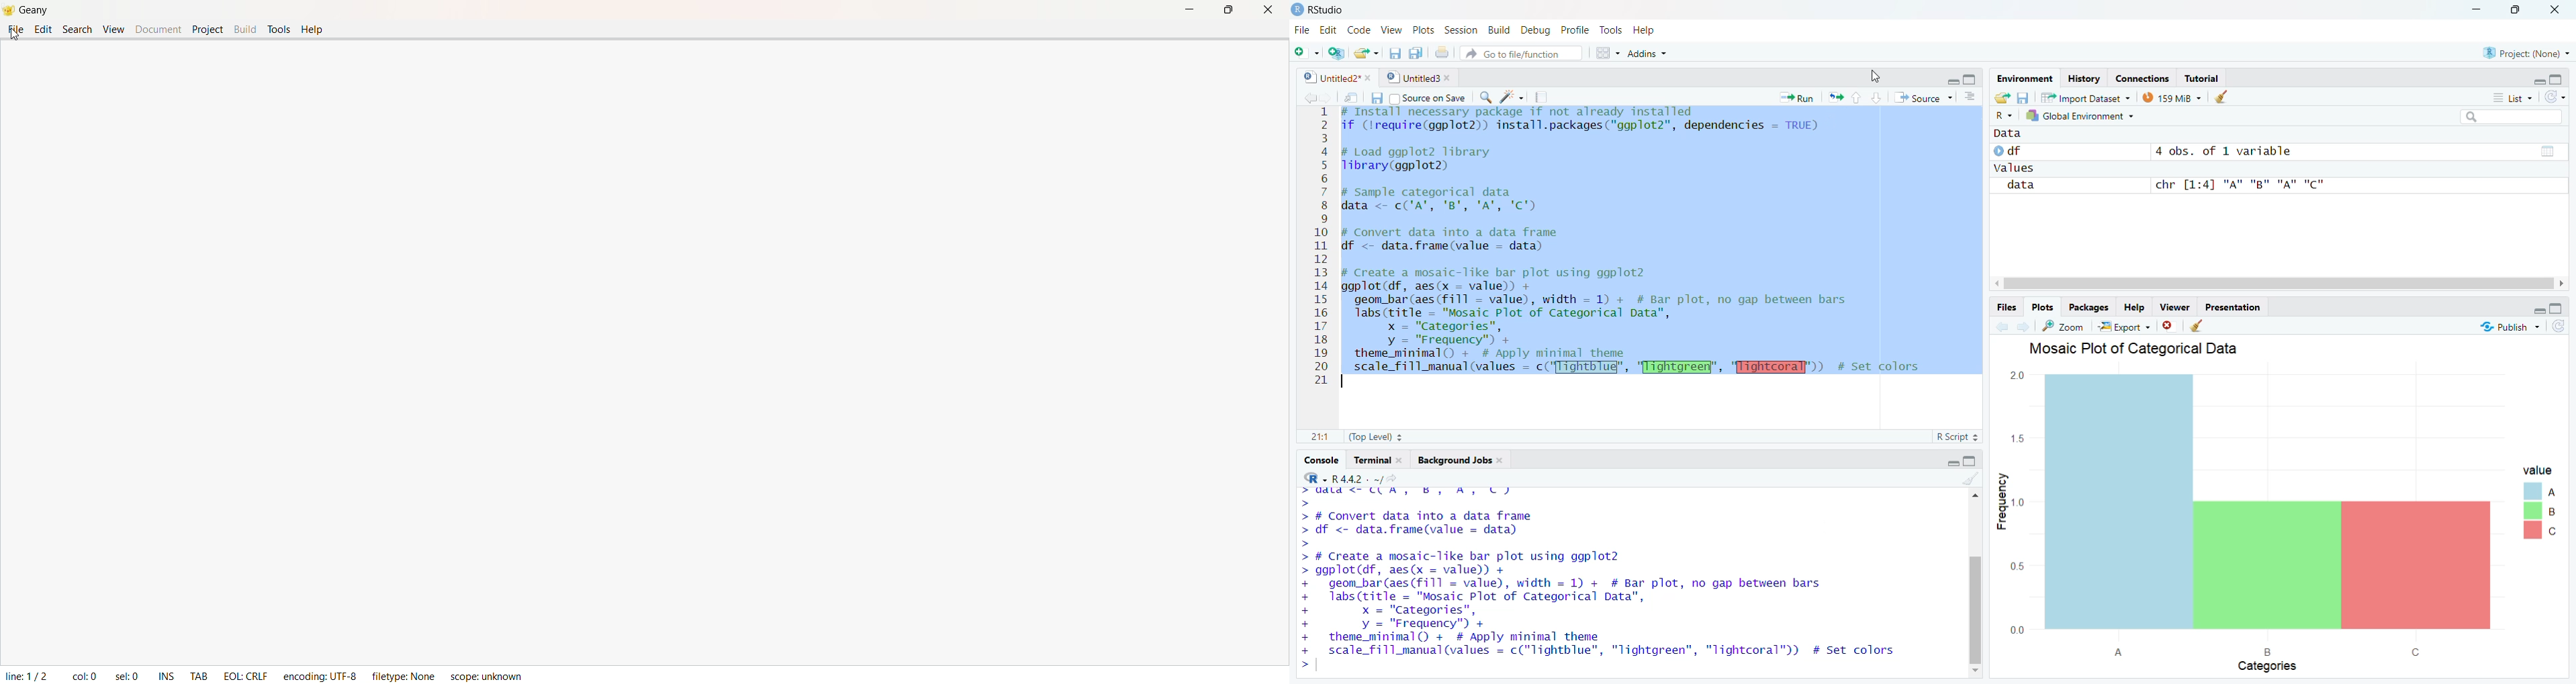  I want to click on Terminal, so click(1378, 460).